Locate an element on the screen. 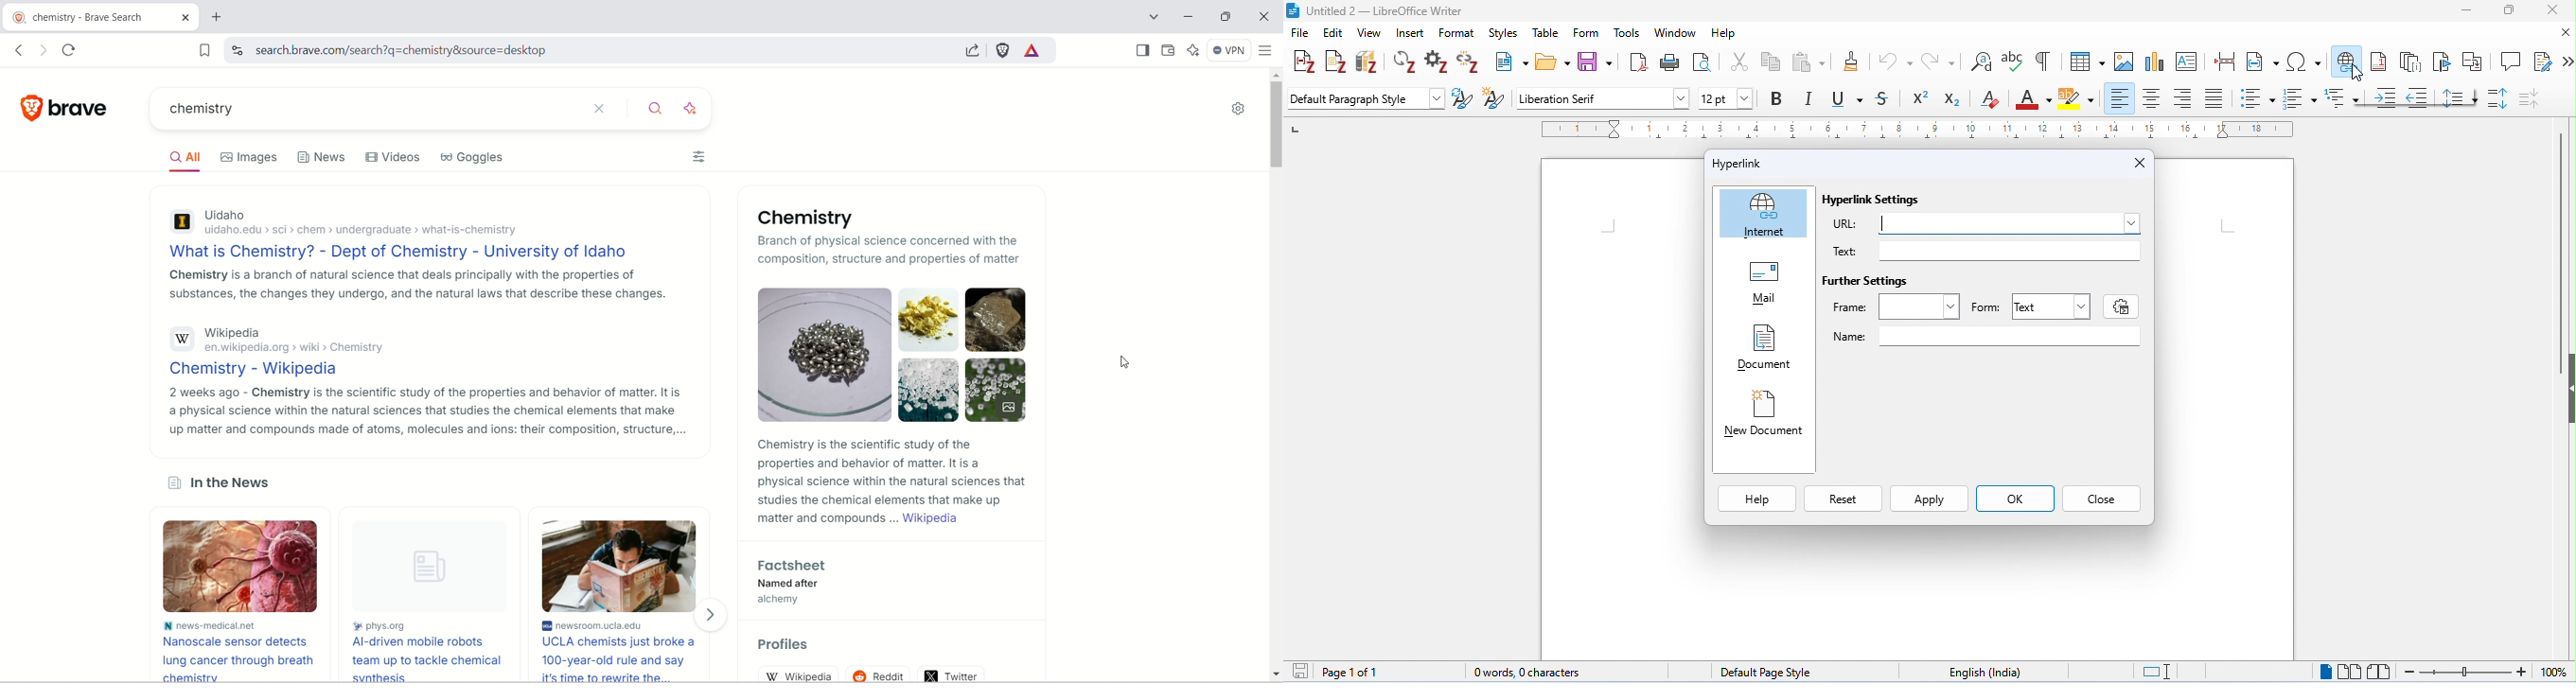  superscript is located at coordinates (1921, 98).